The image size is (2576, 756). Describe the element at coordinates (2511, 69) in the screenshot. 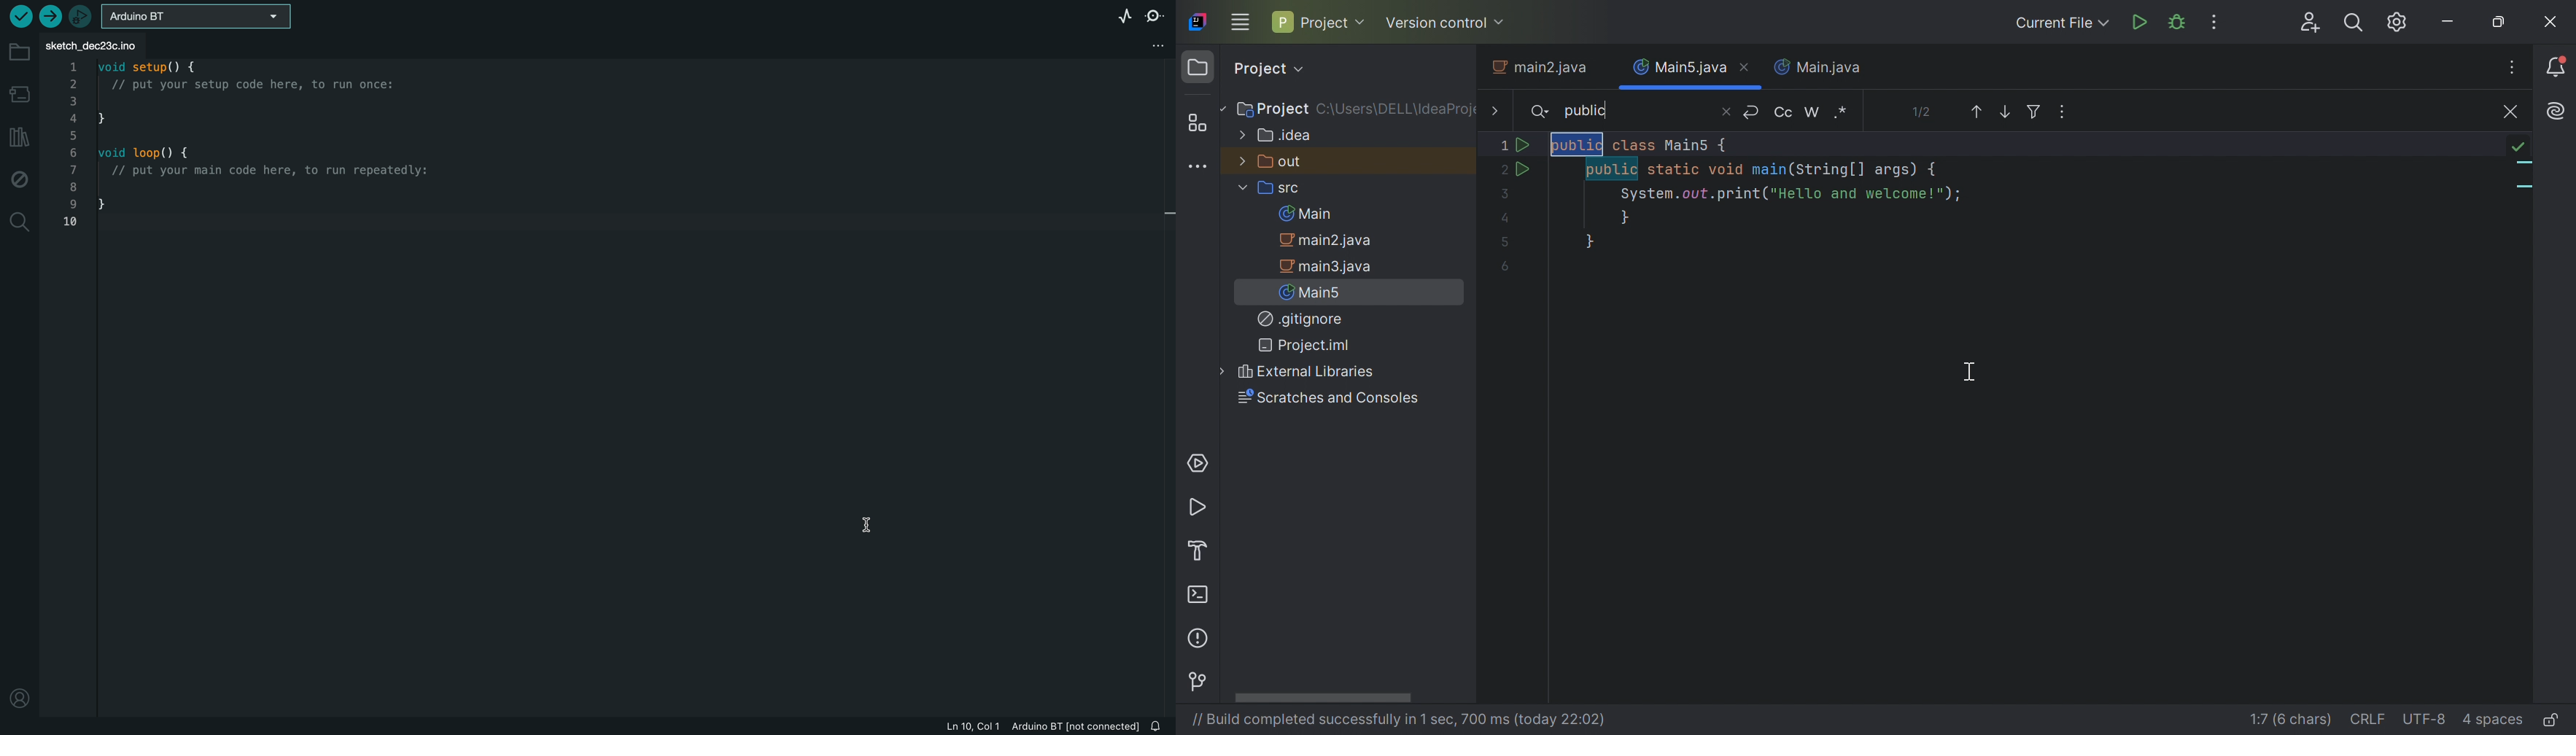

I see `Recent Files, Tab Actions, and More` at that location.